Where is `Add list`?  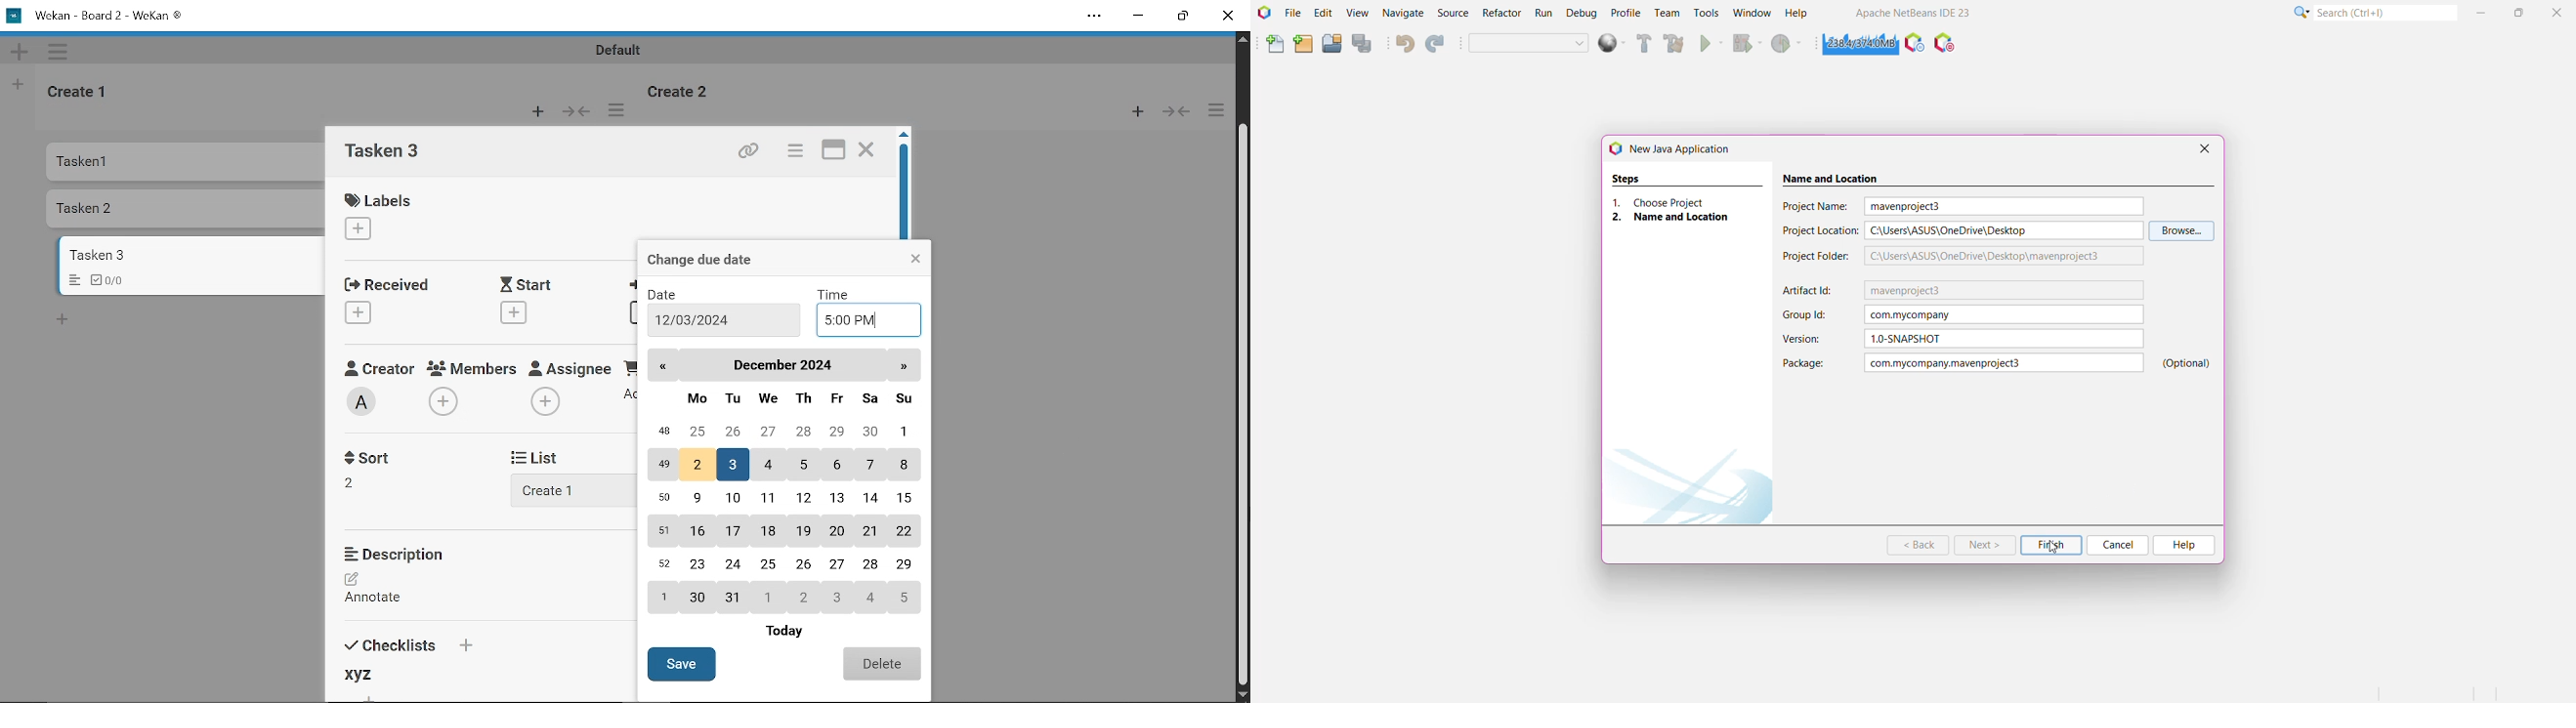 Add list is located at coordinates (559, 489).